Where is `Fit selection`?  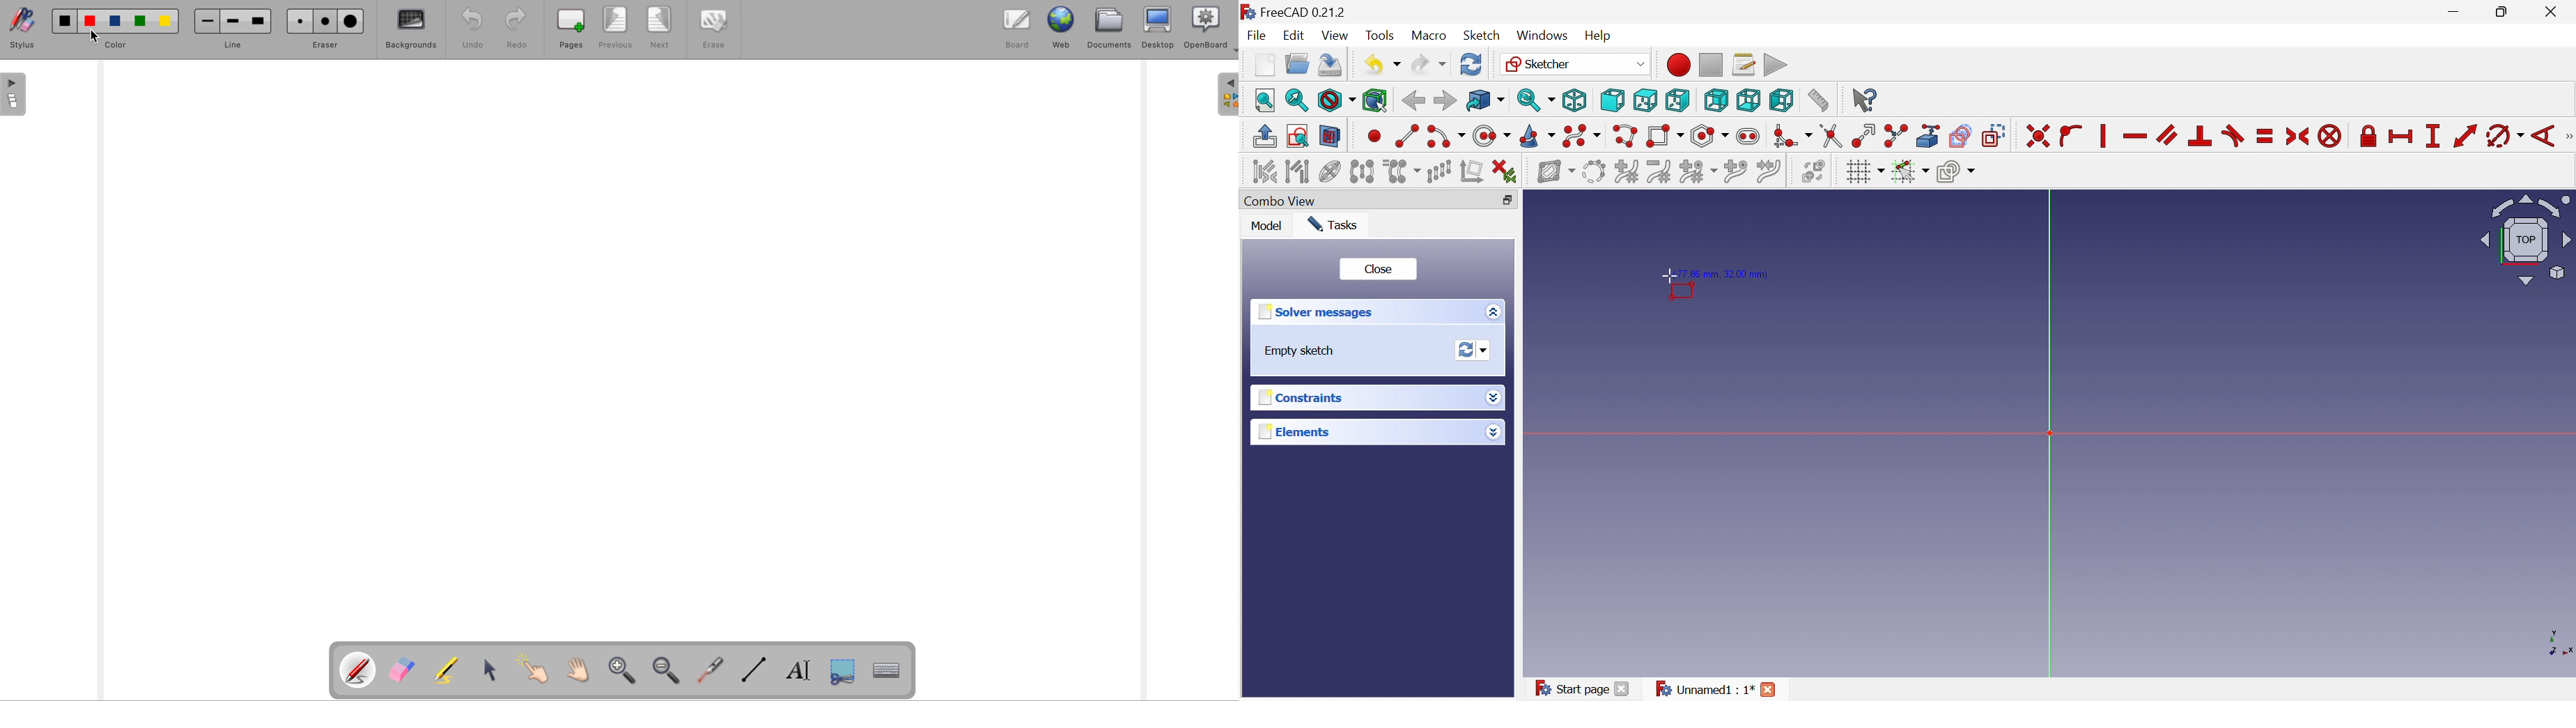 Fit selection is located at coordinates (1295, 100).